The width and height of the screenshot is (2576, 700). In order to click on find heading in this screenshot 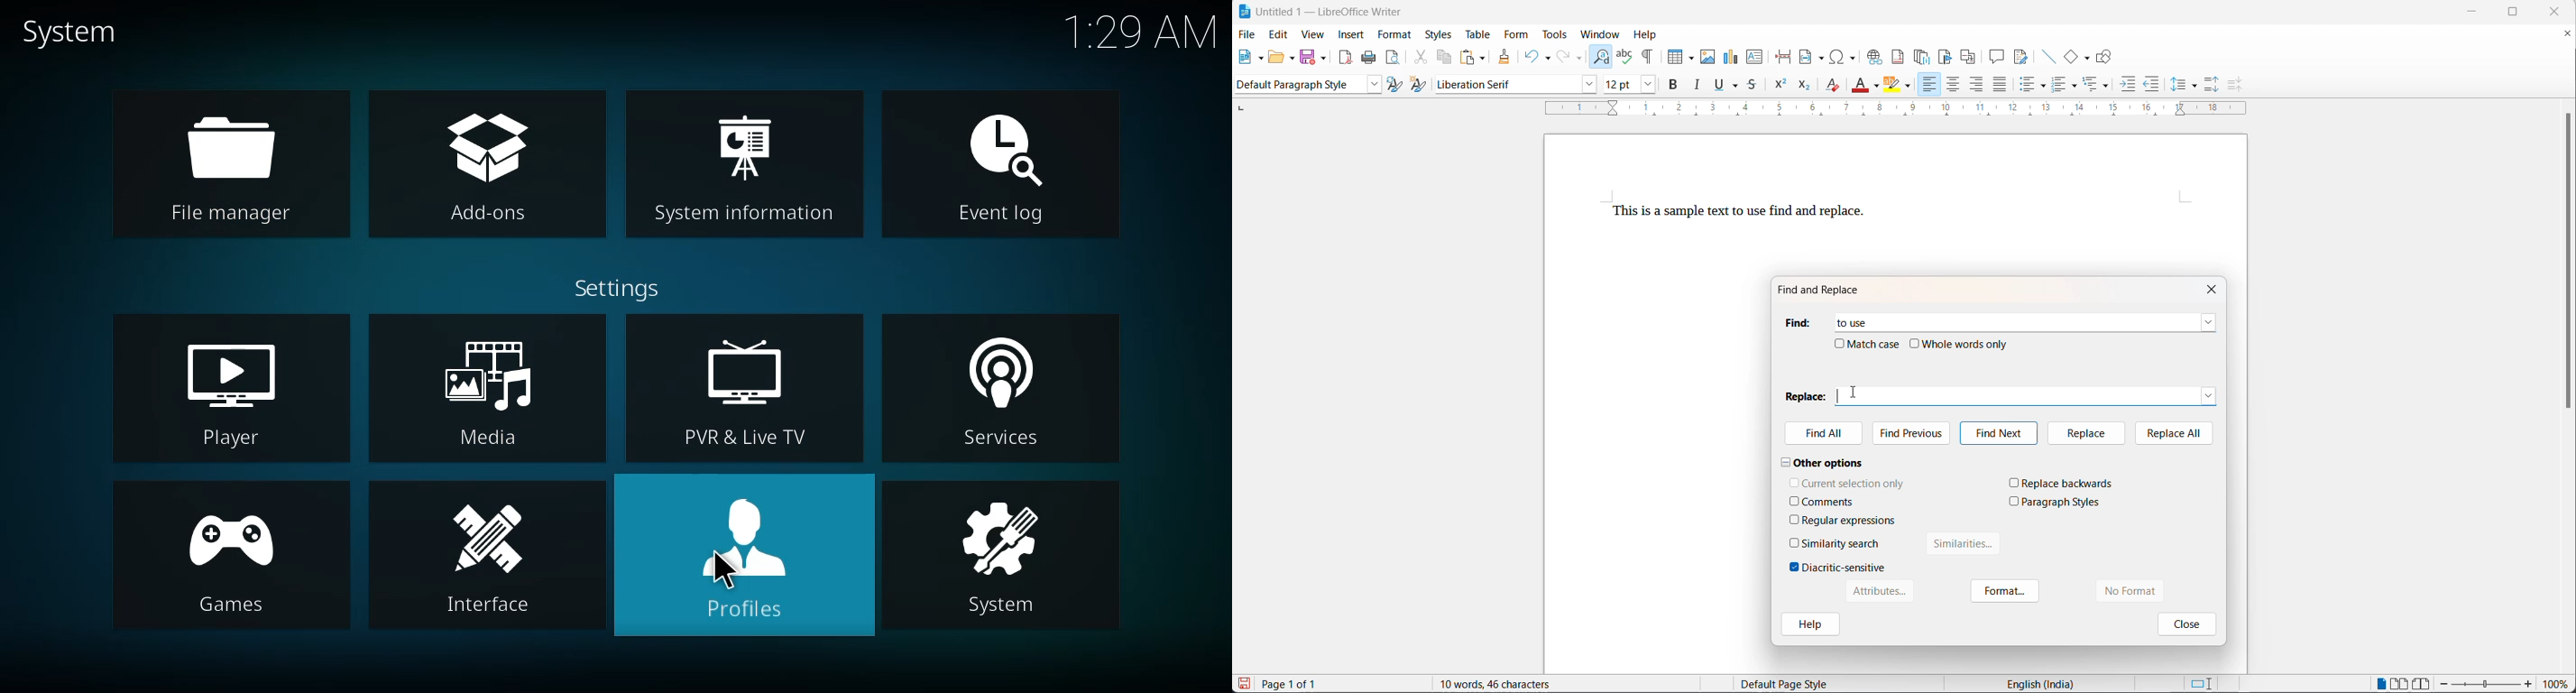, I will do `click(1797, 322)`.